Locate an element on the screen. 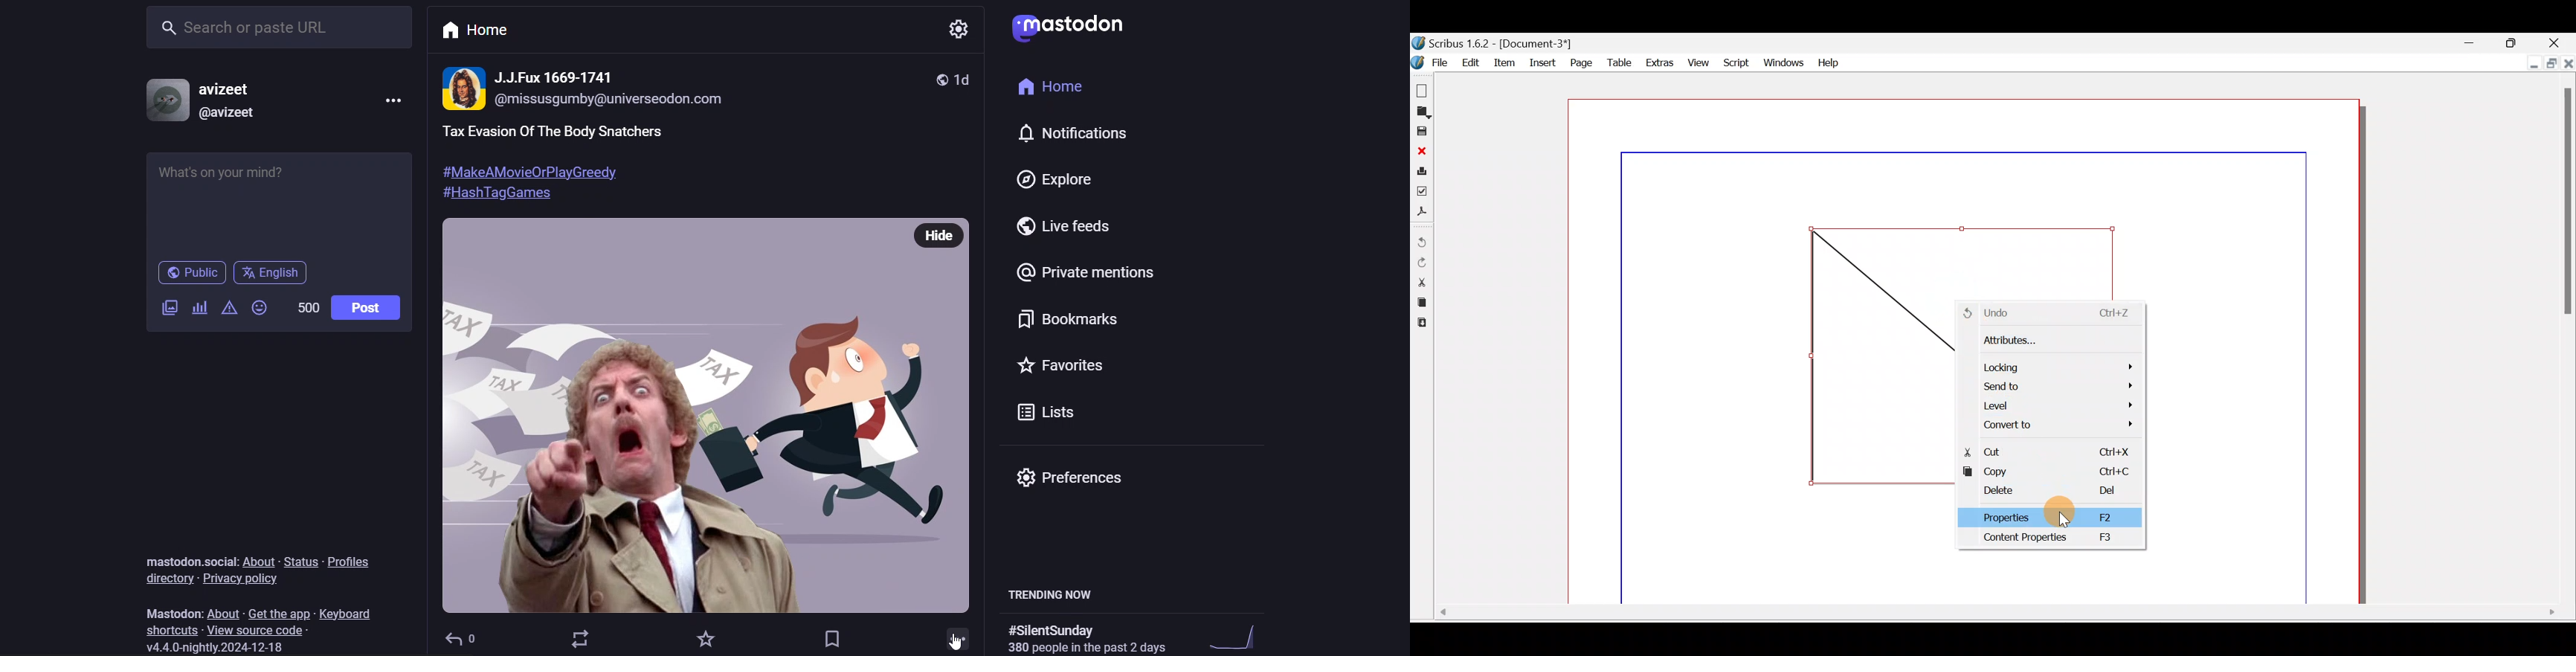  Scroll bar is located at coordinates (2568, 342).